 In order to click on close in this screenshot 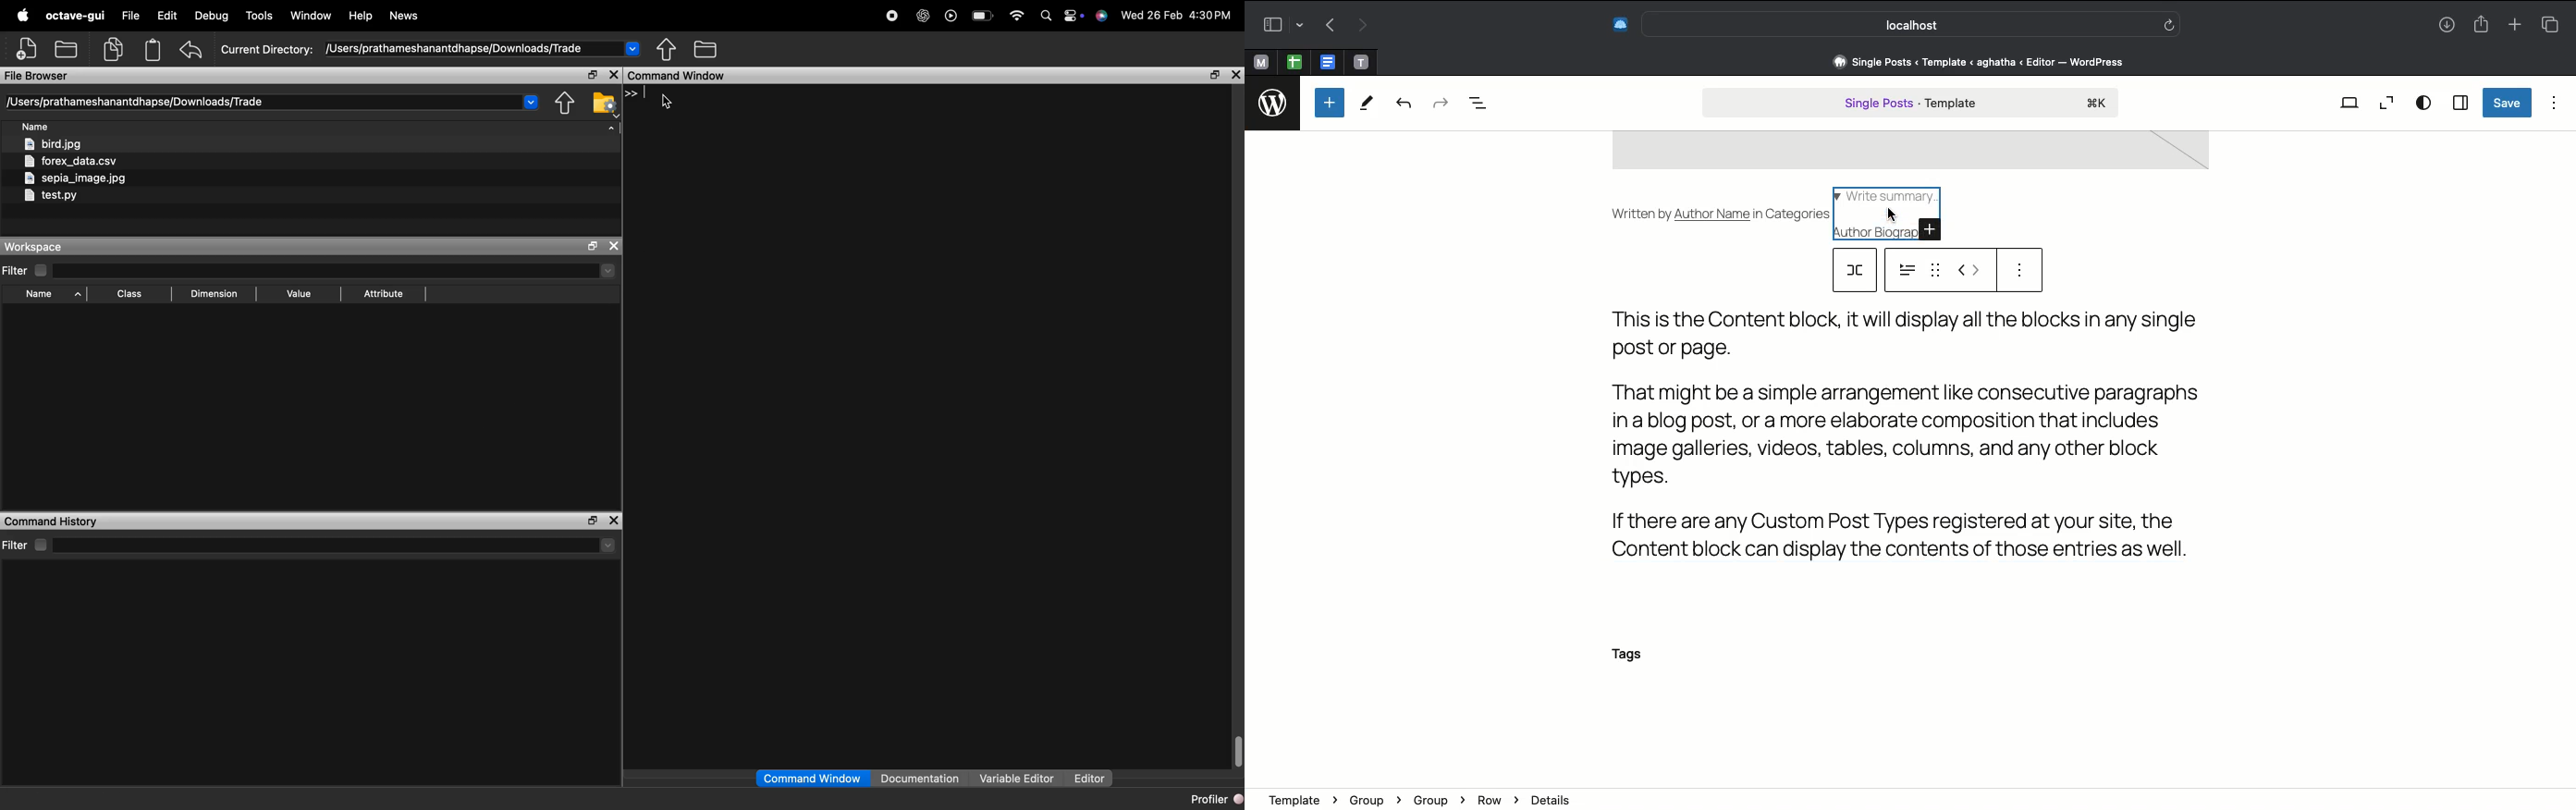, I will do `click(1236, 75)`.